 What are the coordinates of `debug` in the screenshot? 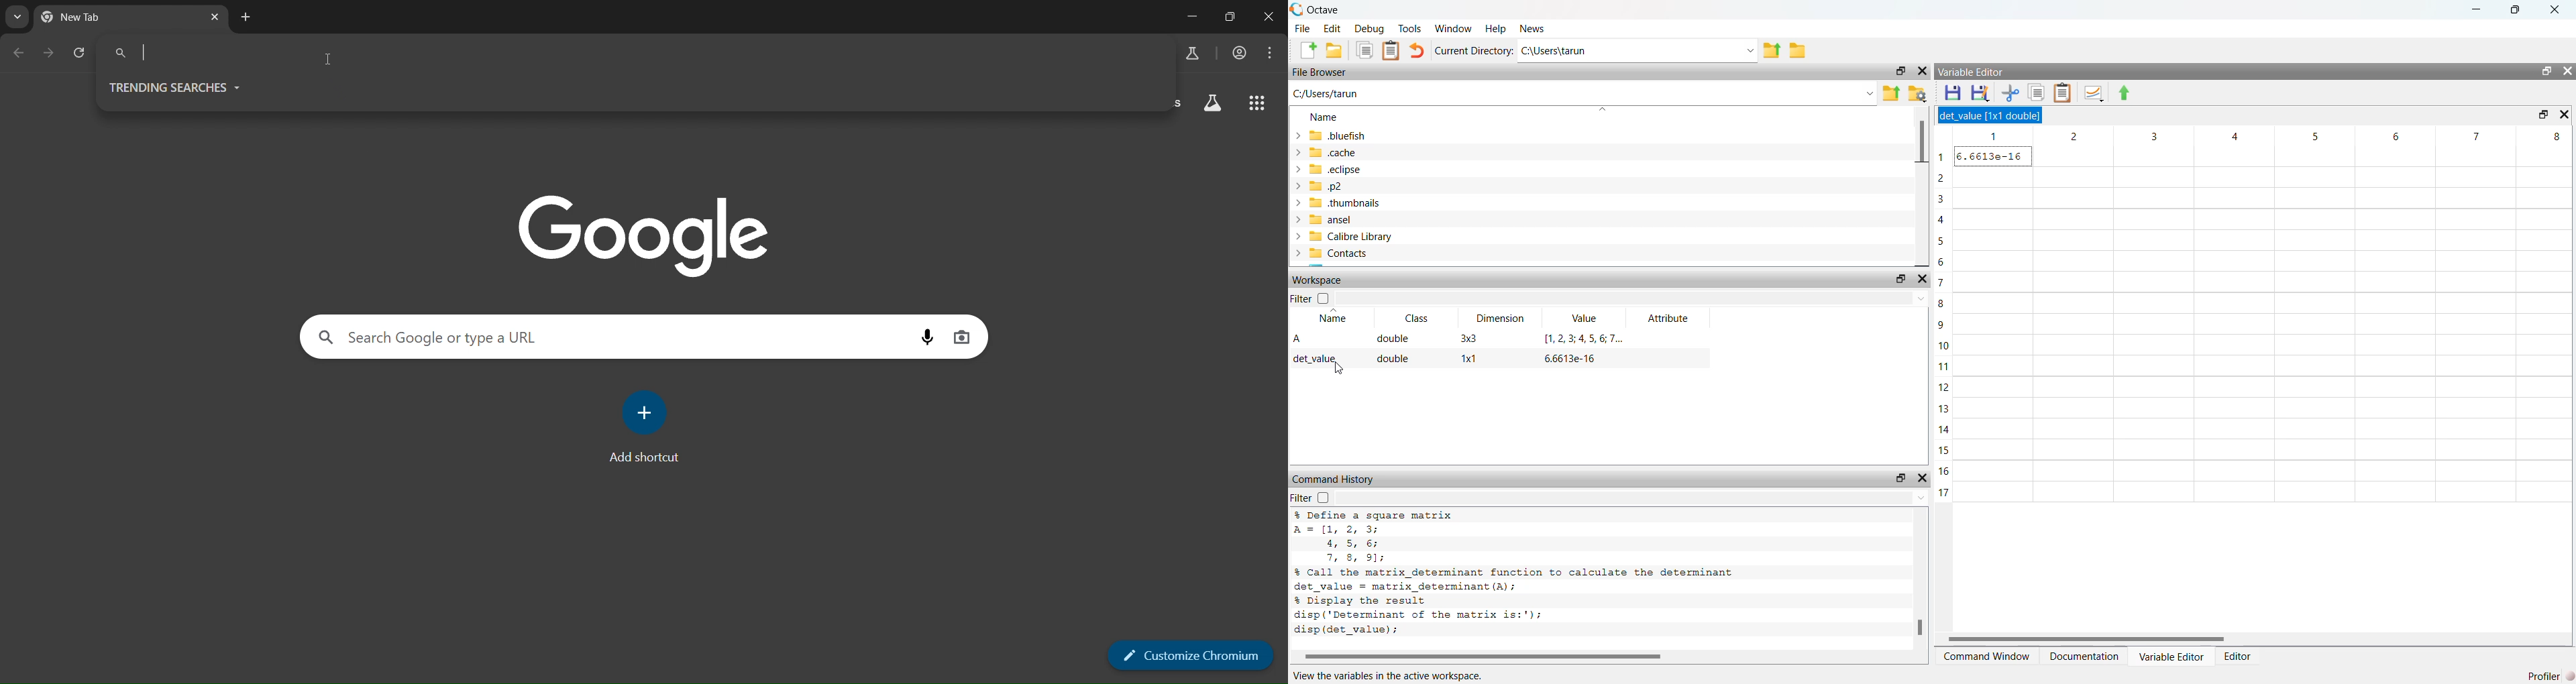 It's located at (1371, 28).